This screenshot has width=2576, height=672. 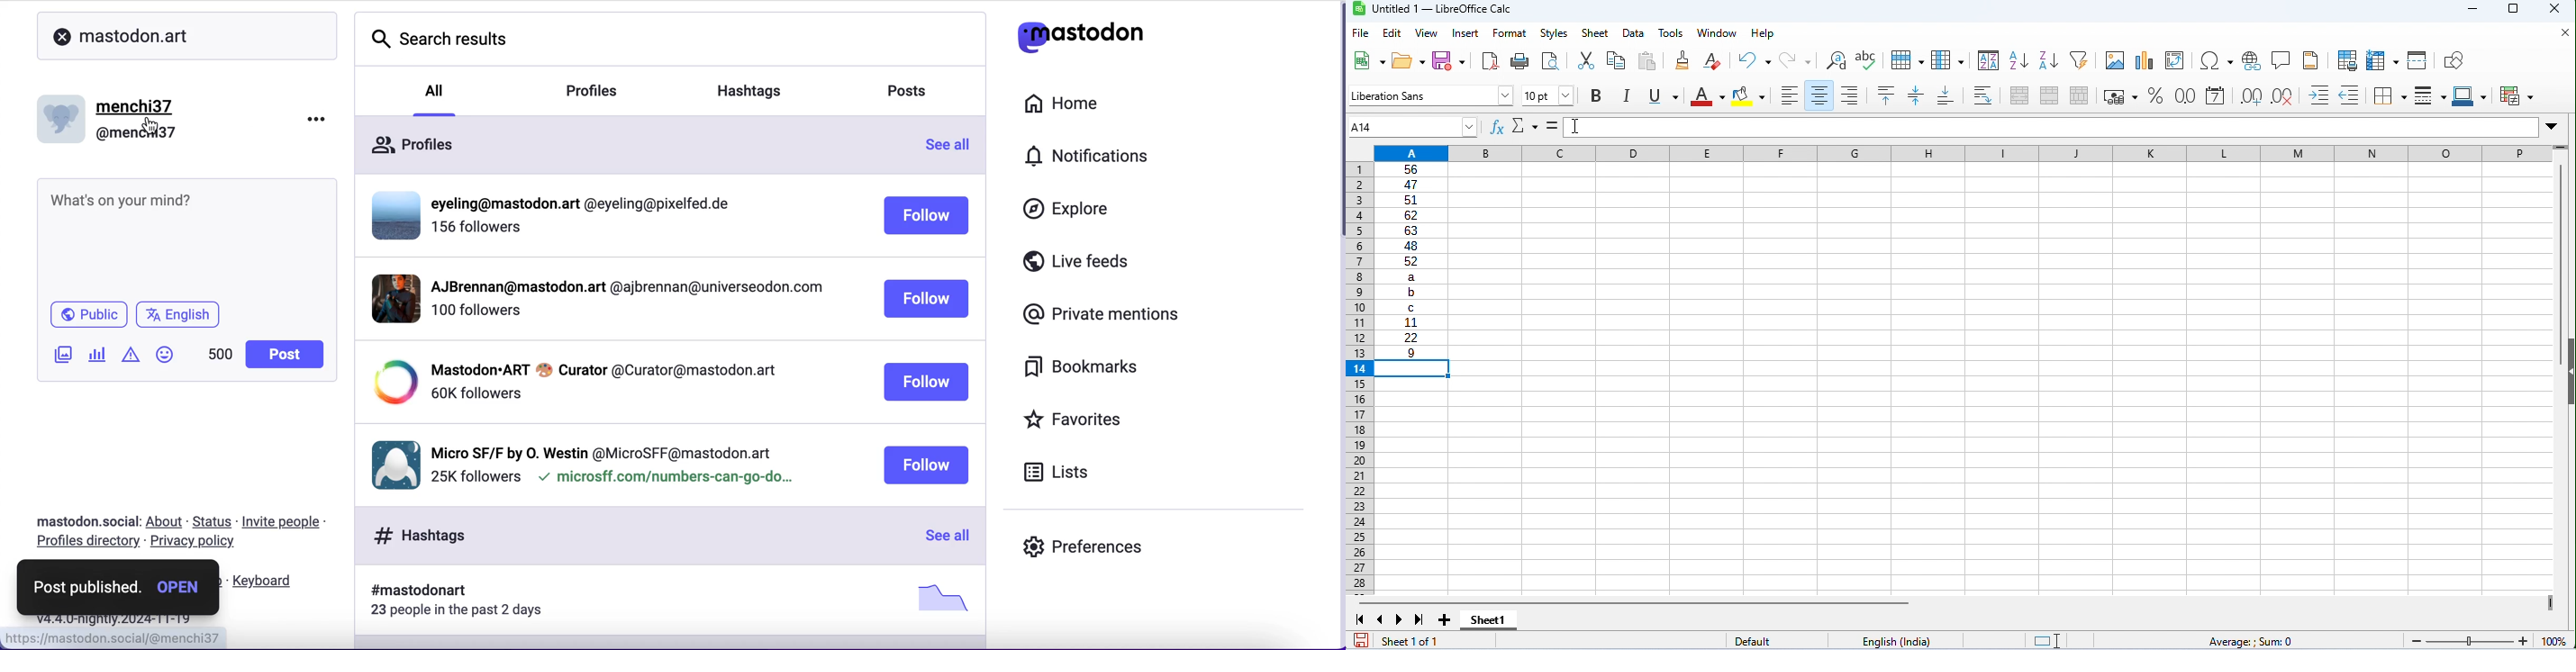 I want to click on sort descending, so click(x=2046, y=59).